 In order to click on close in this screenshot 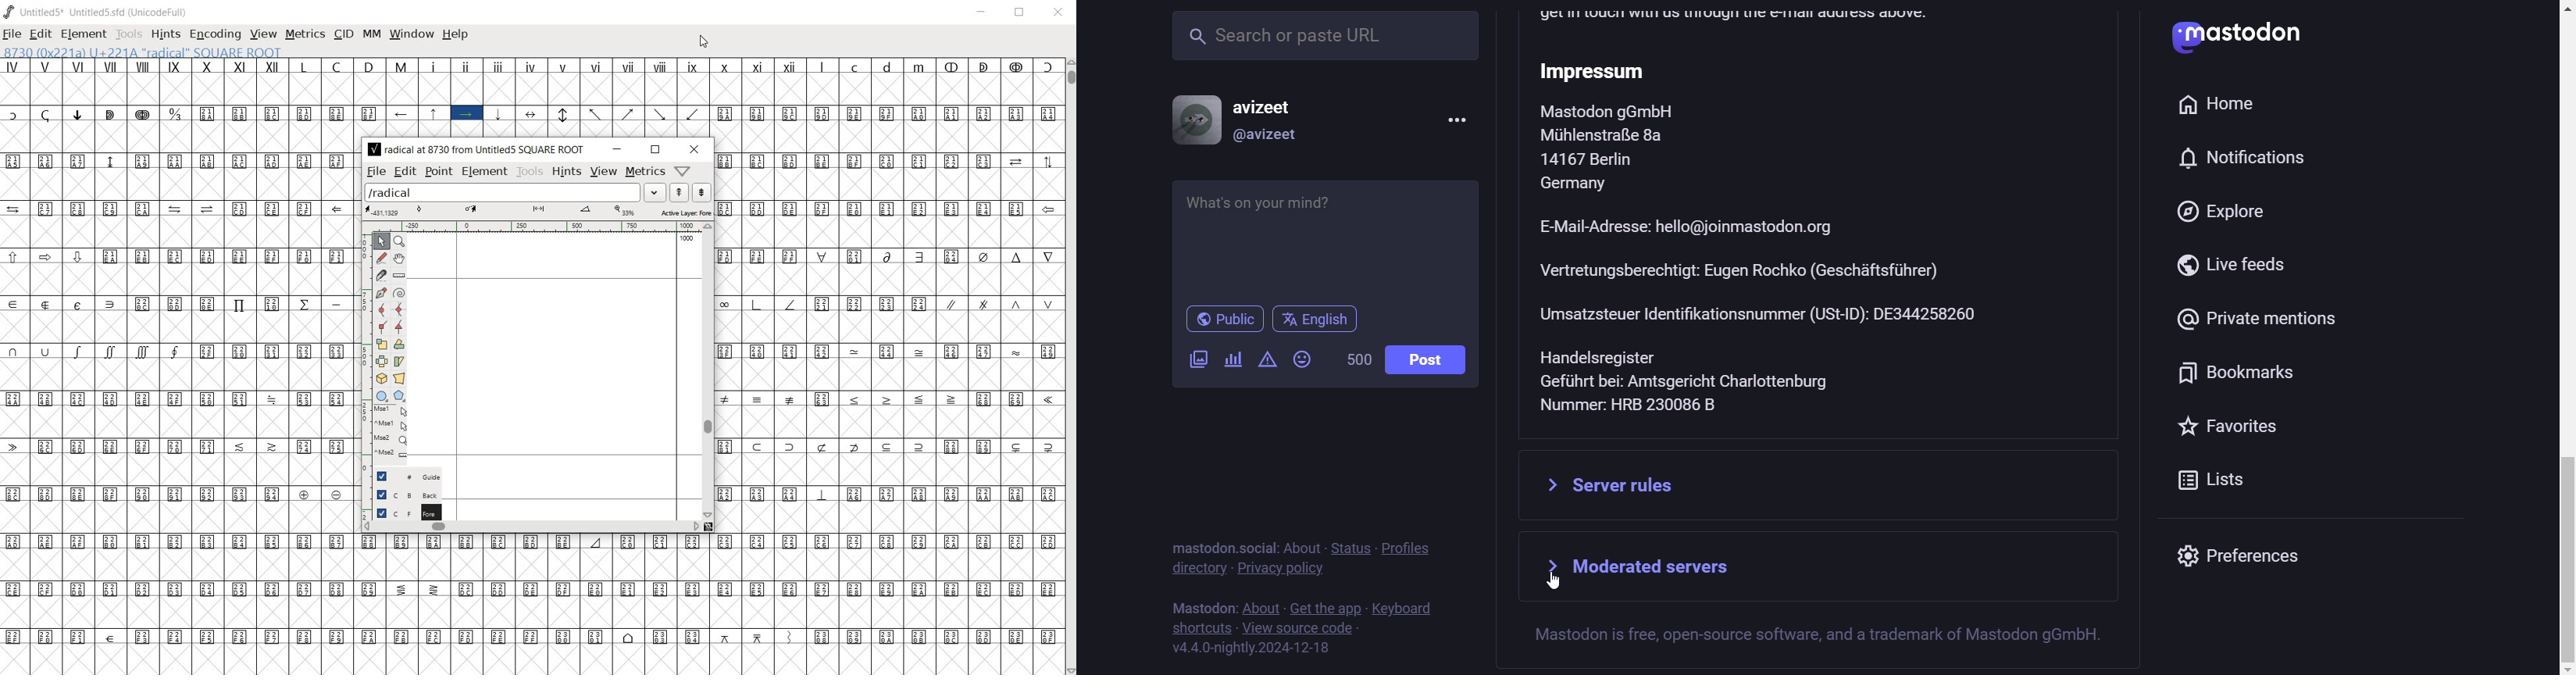, I will do `click(695, 149)`.